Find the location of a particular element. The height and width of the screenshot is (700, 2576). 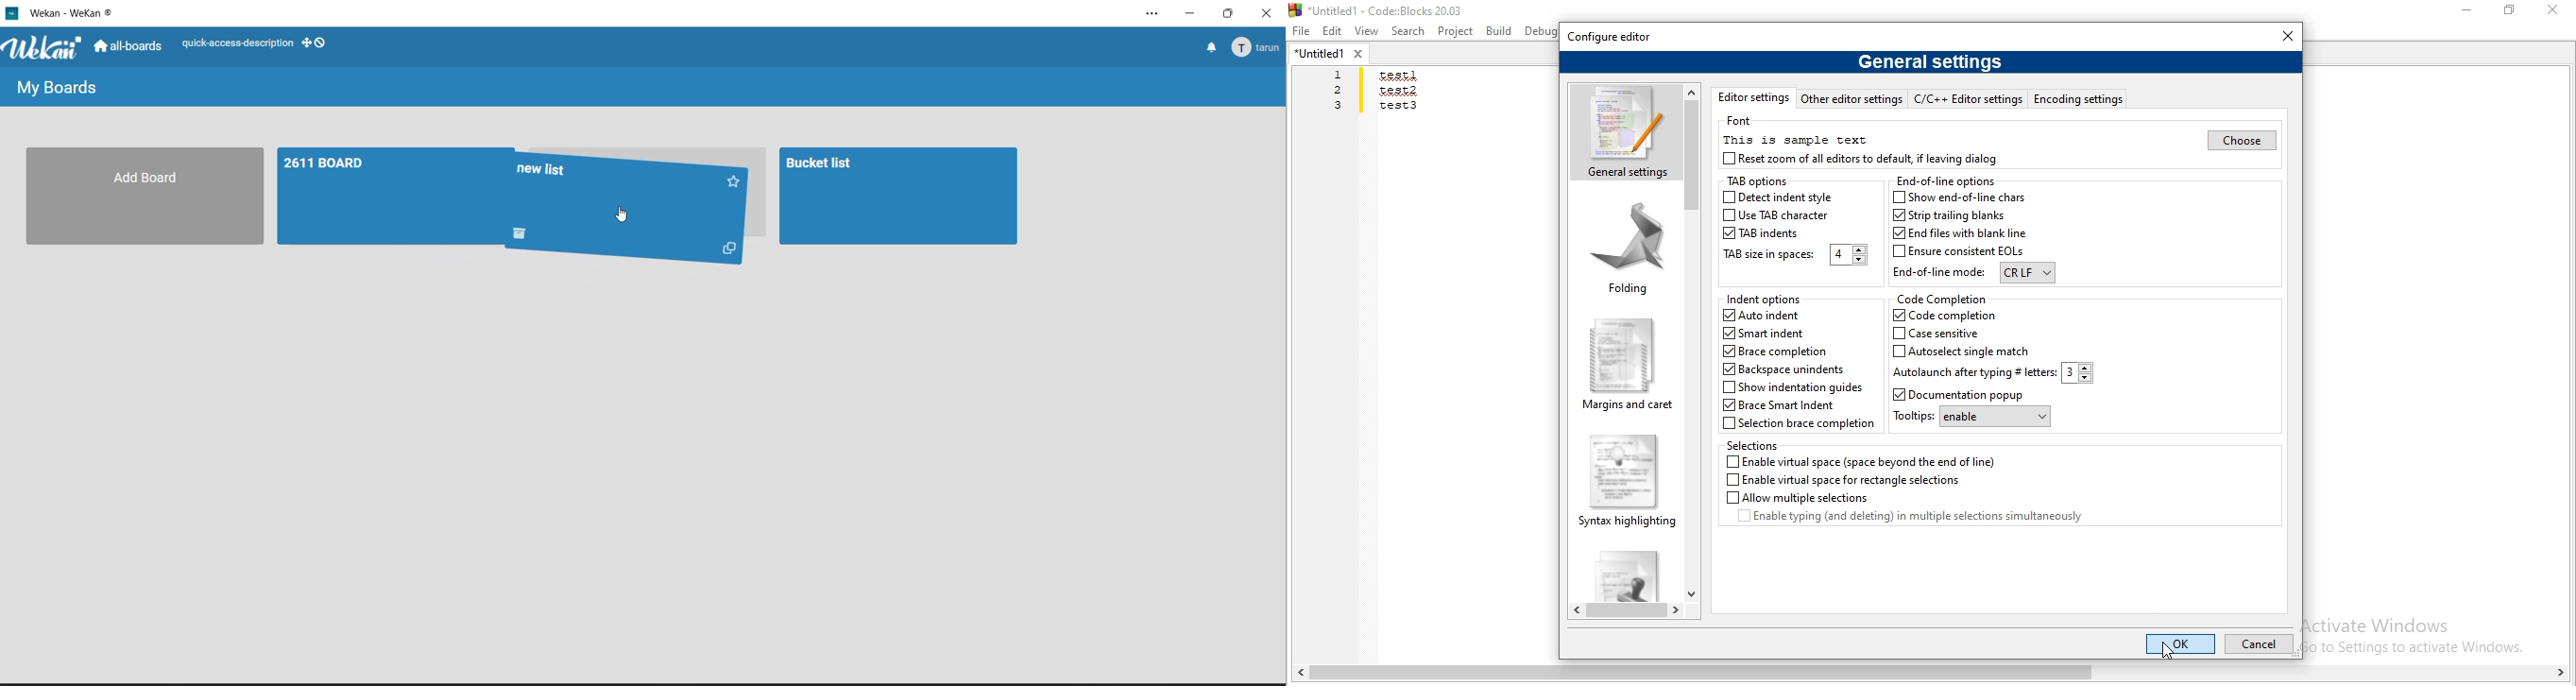

This is sample text is located at coordinates (1795, 139).